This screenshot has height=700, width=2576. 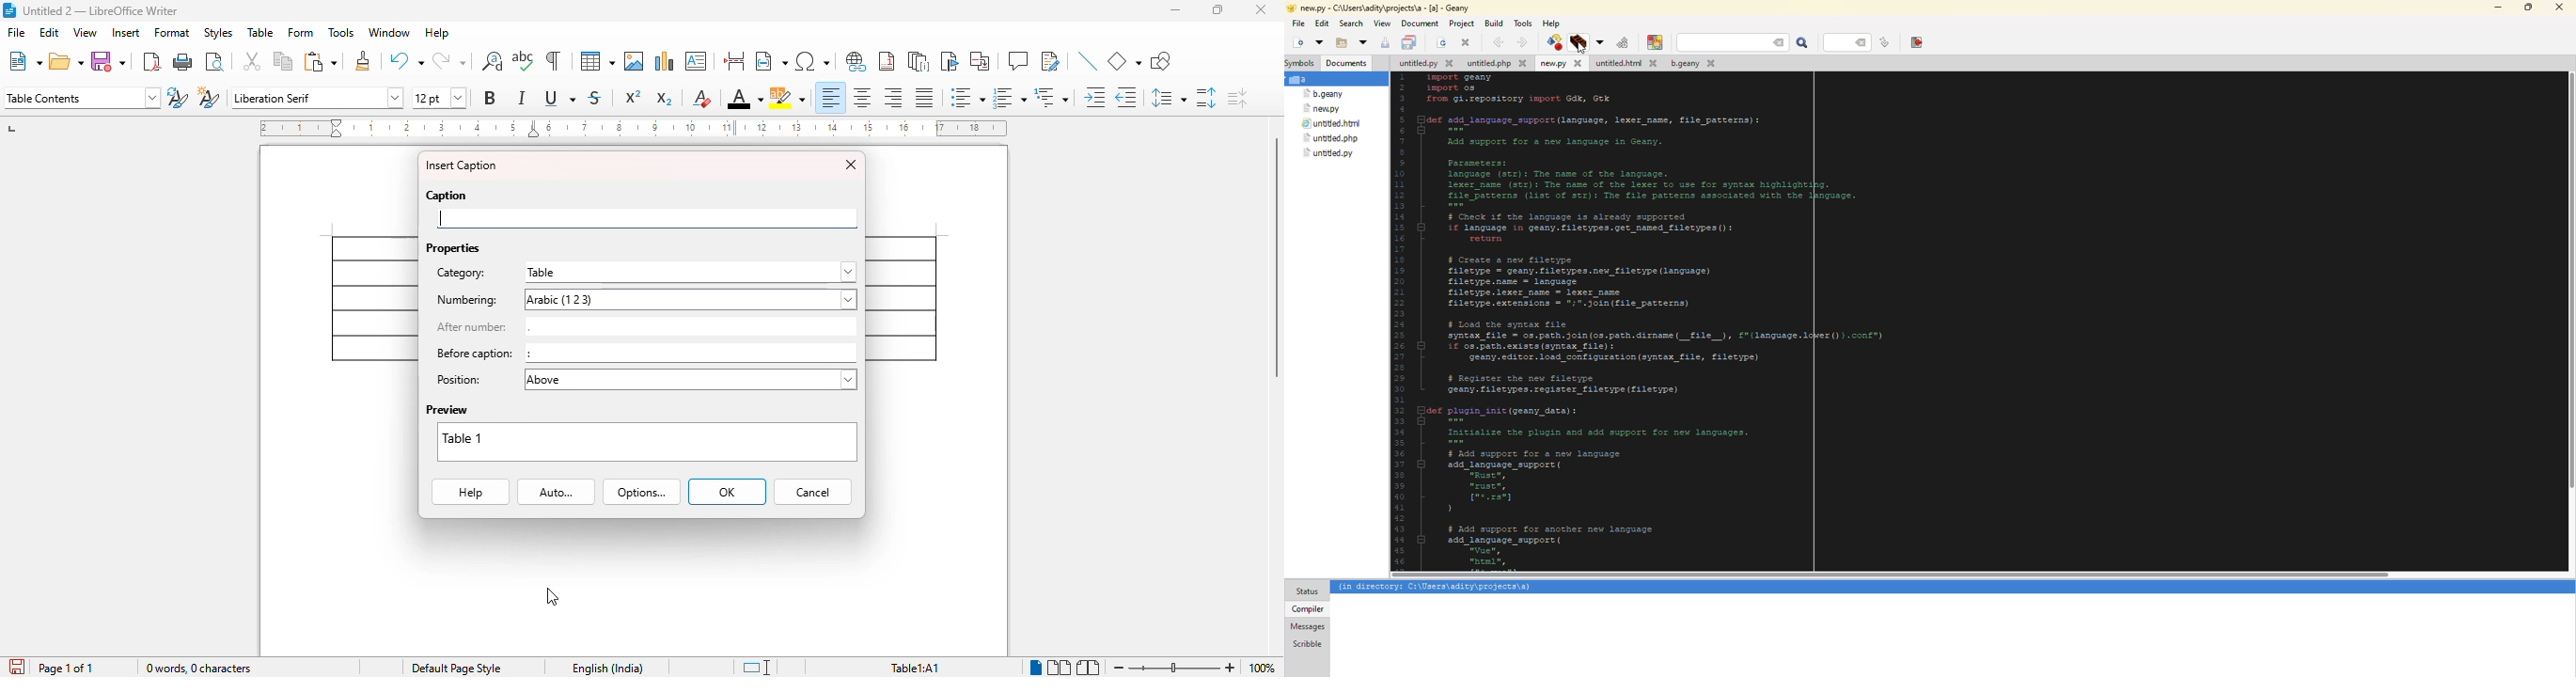 I want to click on align left, so click(x=831, y=98).